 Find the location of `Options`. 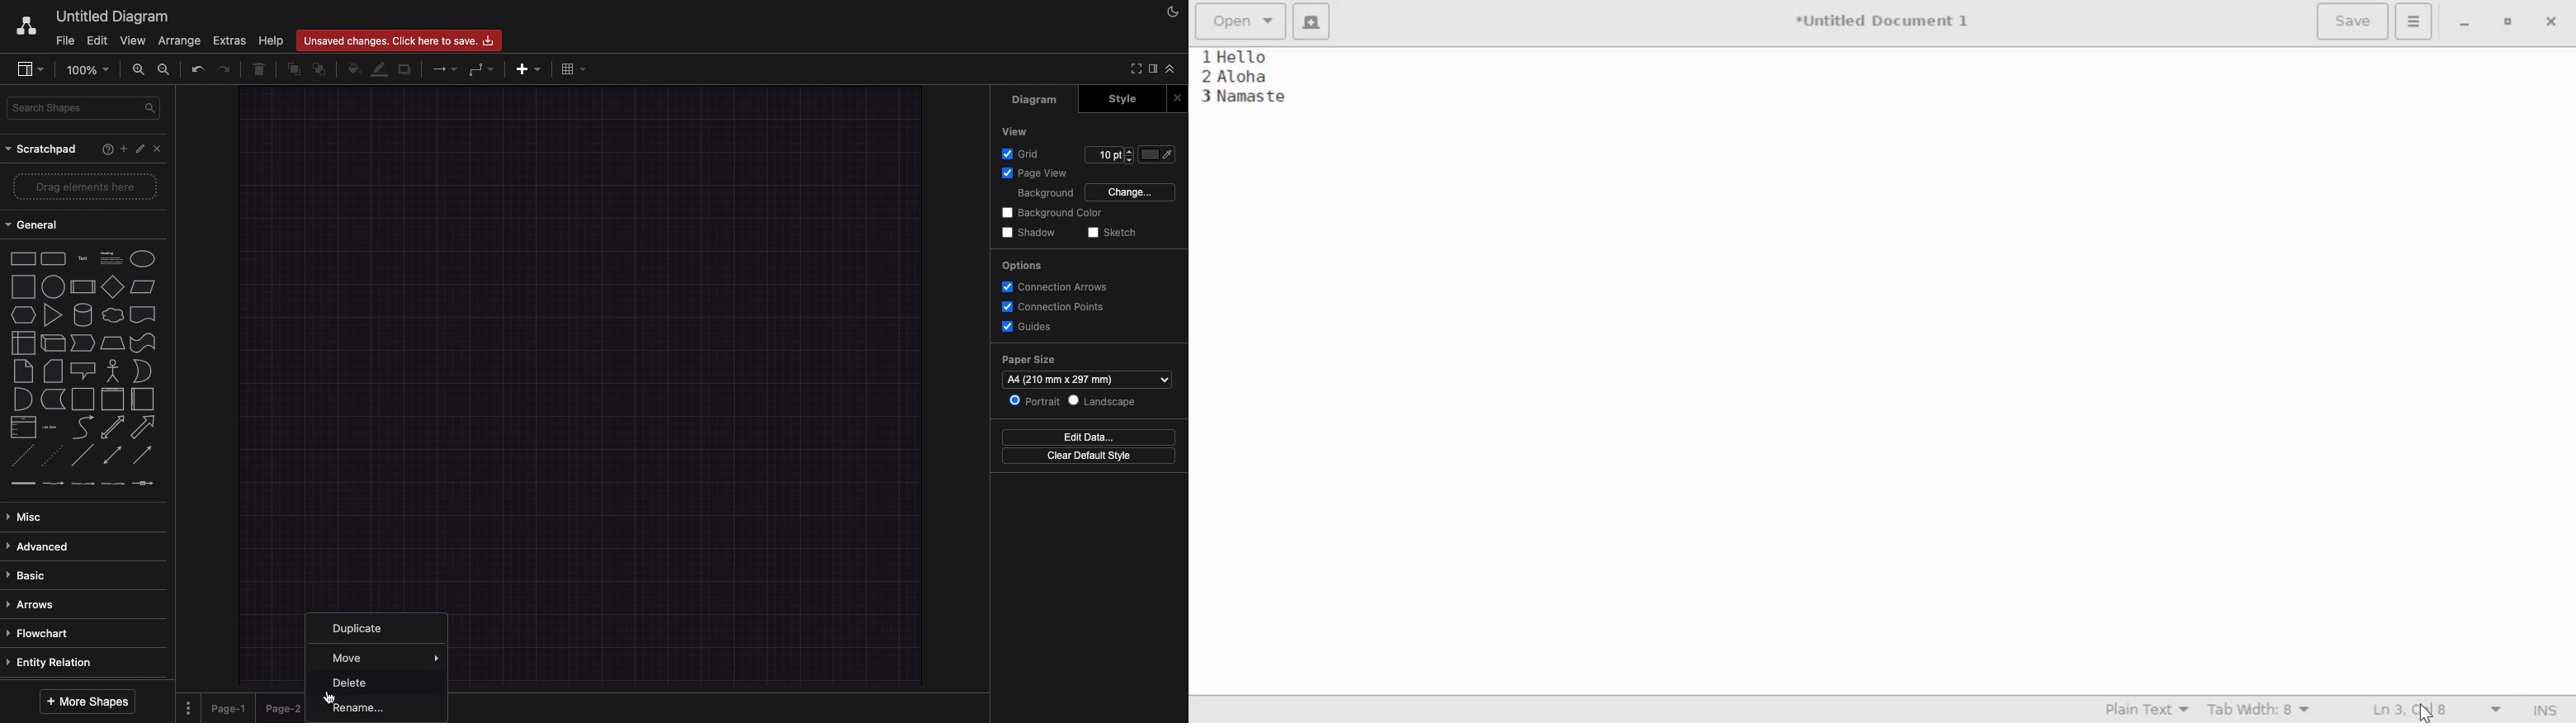

Options is located at coordinates (1022, 265).